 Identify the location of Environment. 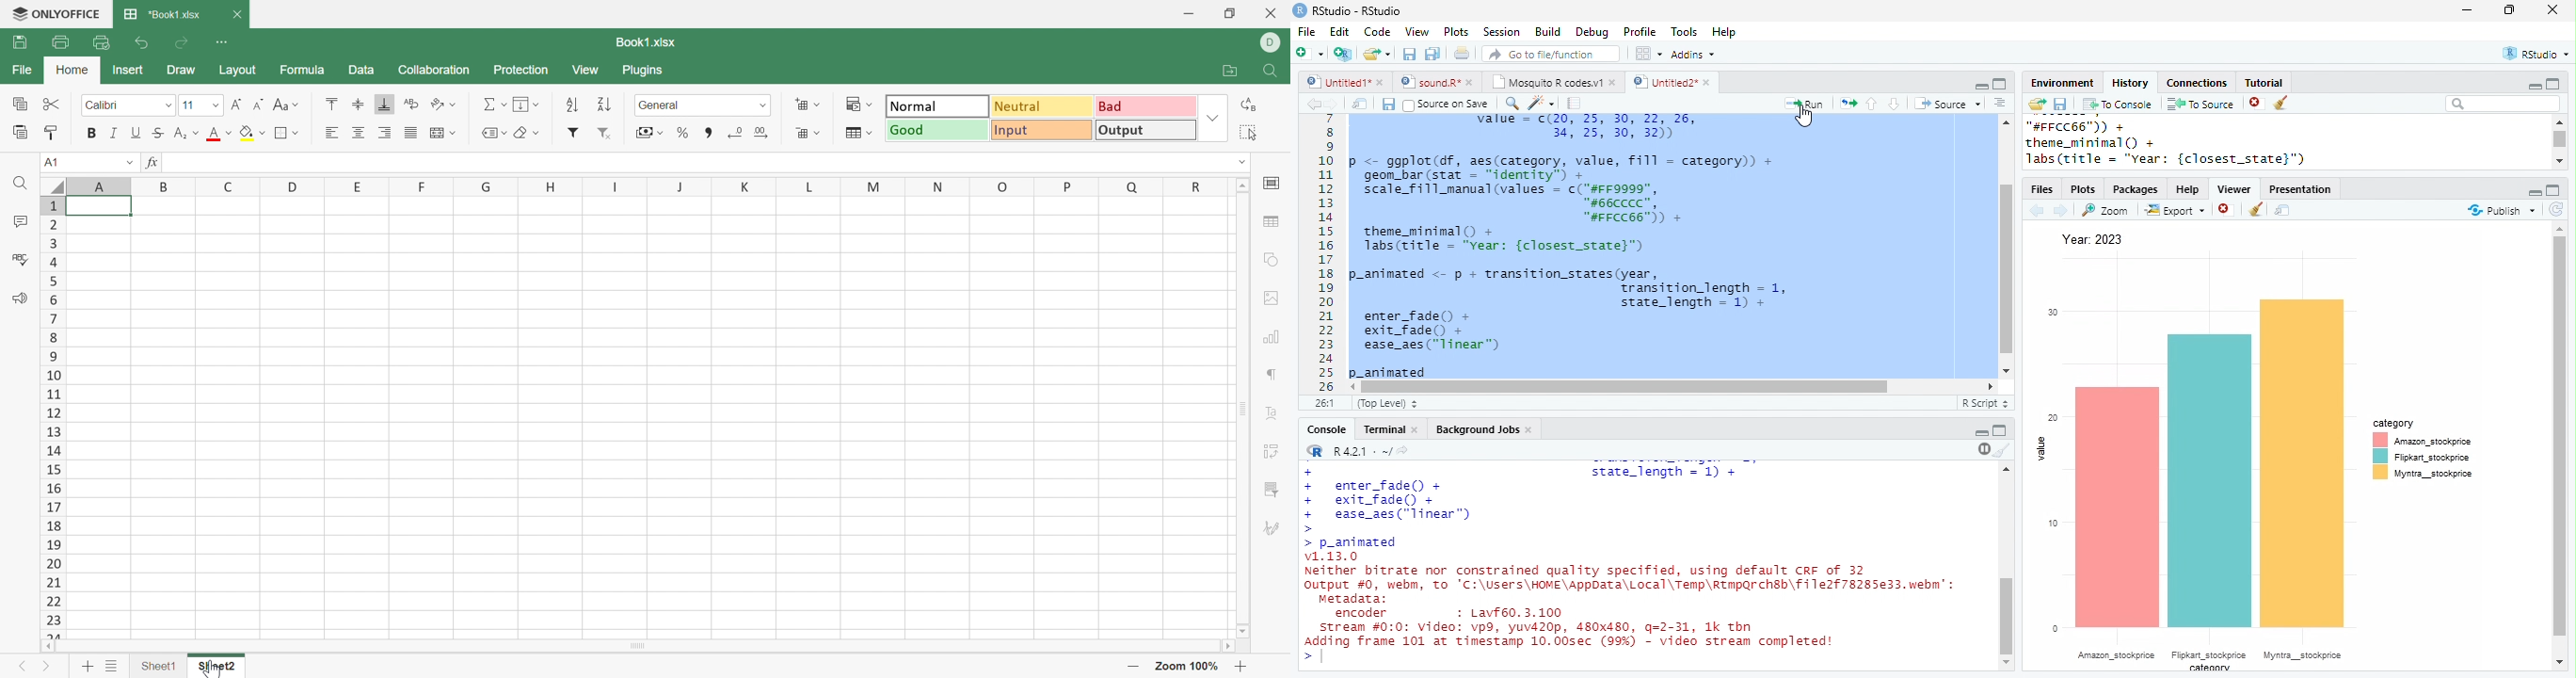
(2064, 84).